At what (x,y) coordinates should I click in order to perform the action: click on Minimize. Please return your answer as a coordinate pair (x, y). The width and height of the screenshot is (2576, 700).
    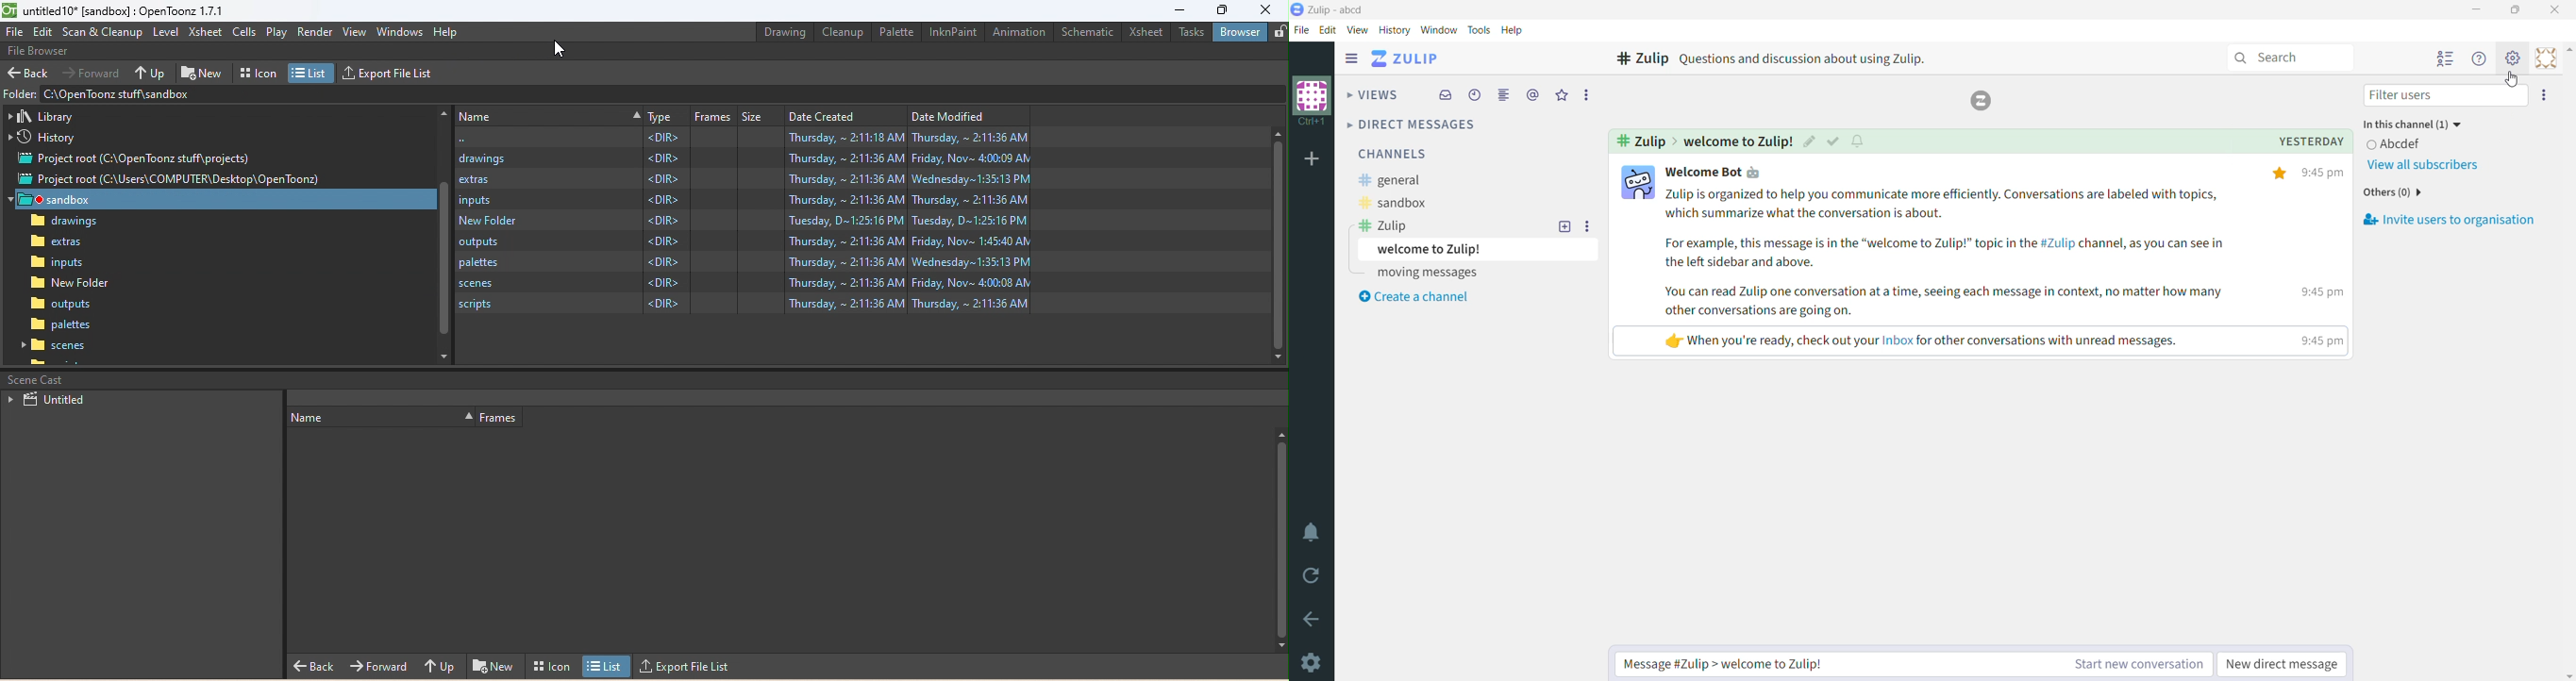
    Looking at the image, I should click on (2478, 9).